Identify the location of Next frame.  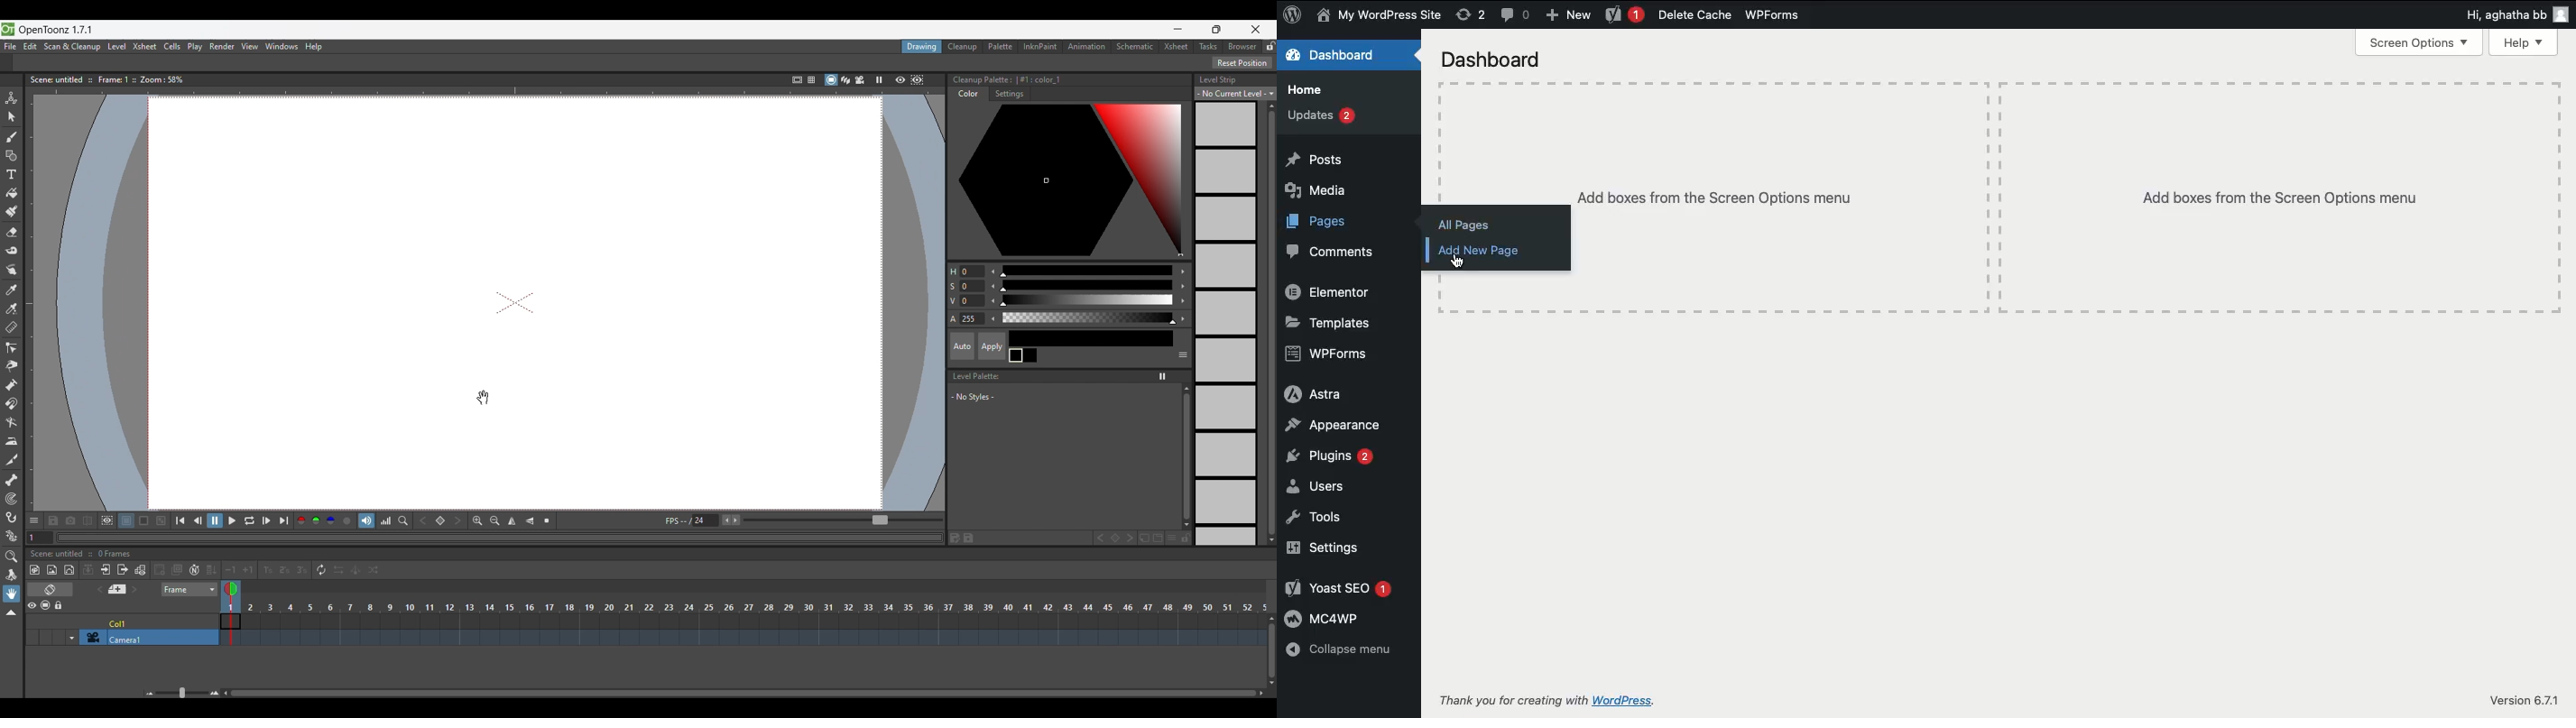
(266, 521).